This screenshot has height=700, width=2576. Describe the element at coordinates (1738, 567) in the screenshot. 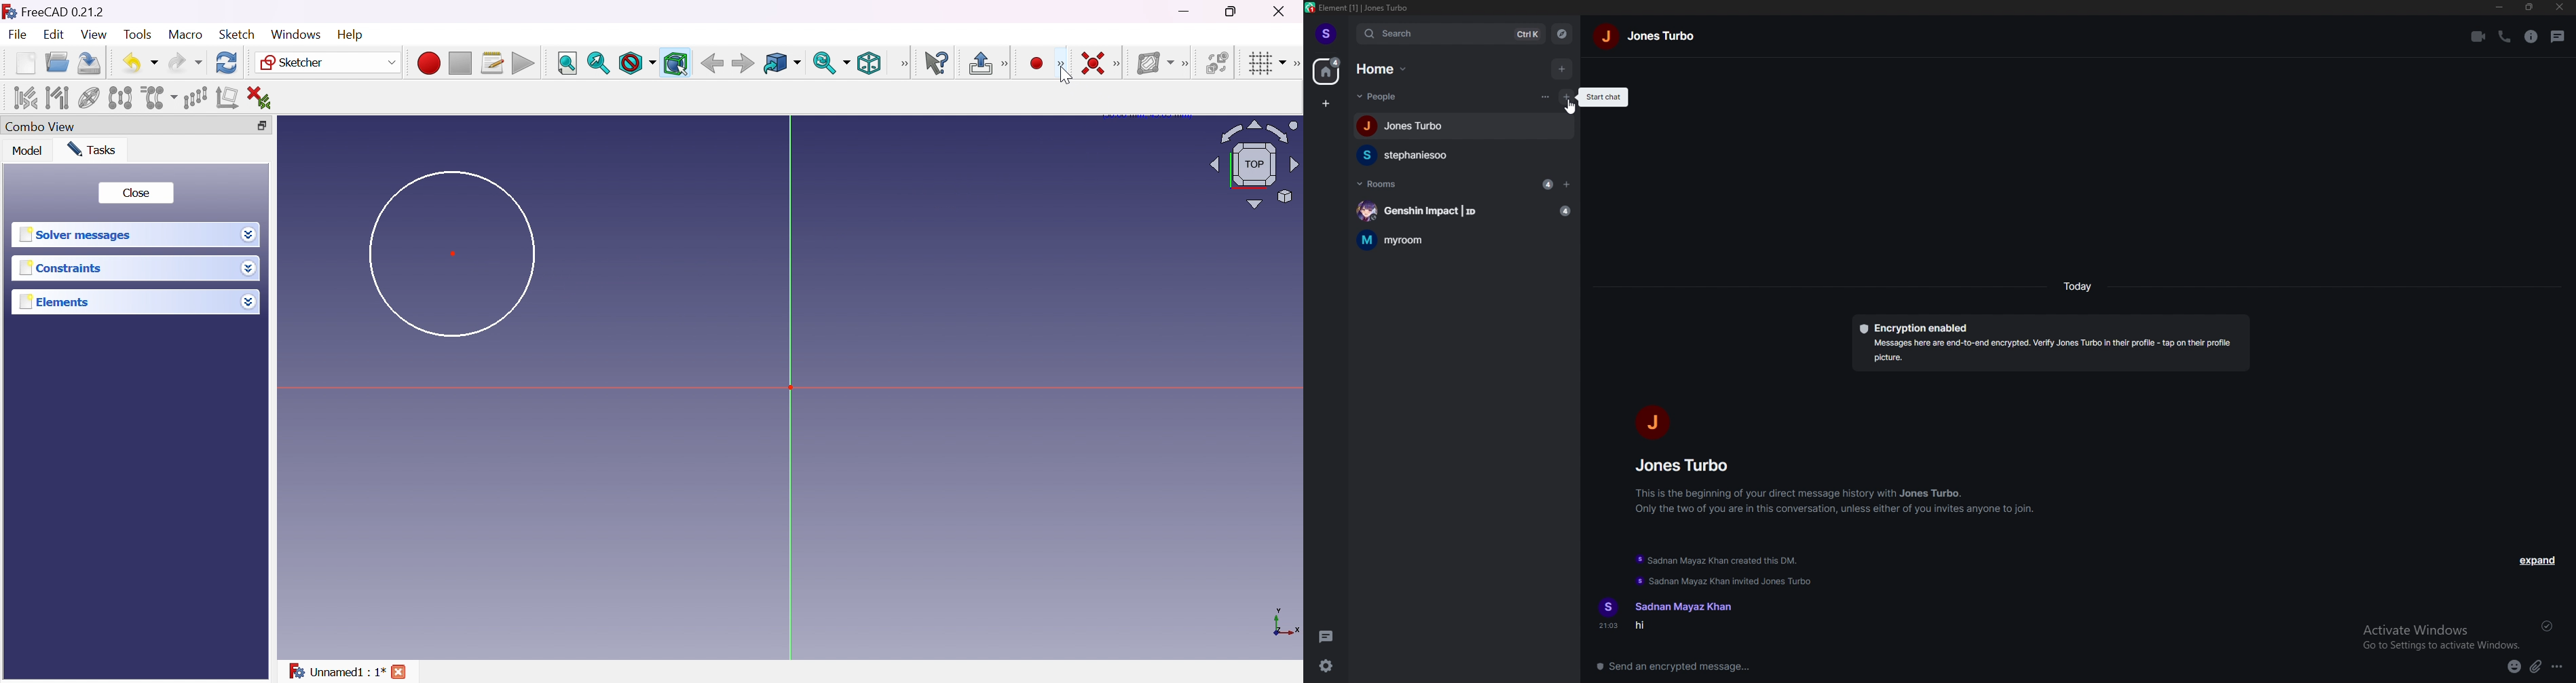

I see `Sadnan Mayaz Khan created this DM. Sadnan Mayaz Khan invited Jones Turbo` at that location.